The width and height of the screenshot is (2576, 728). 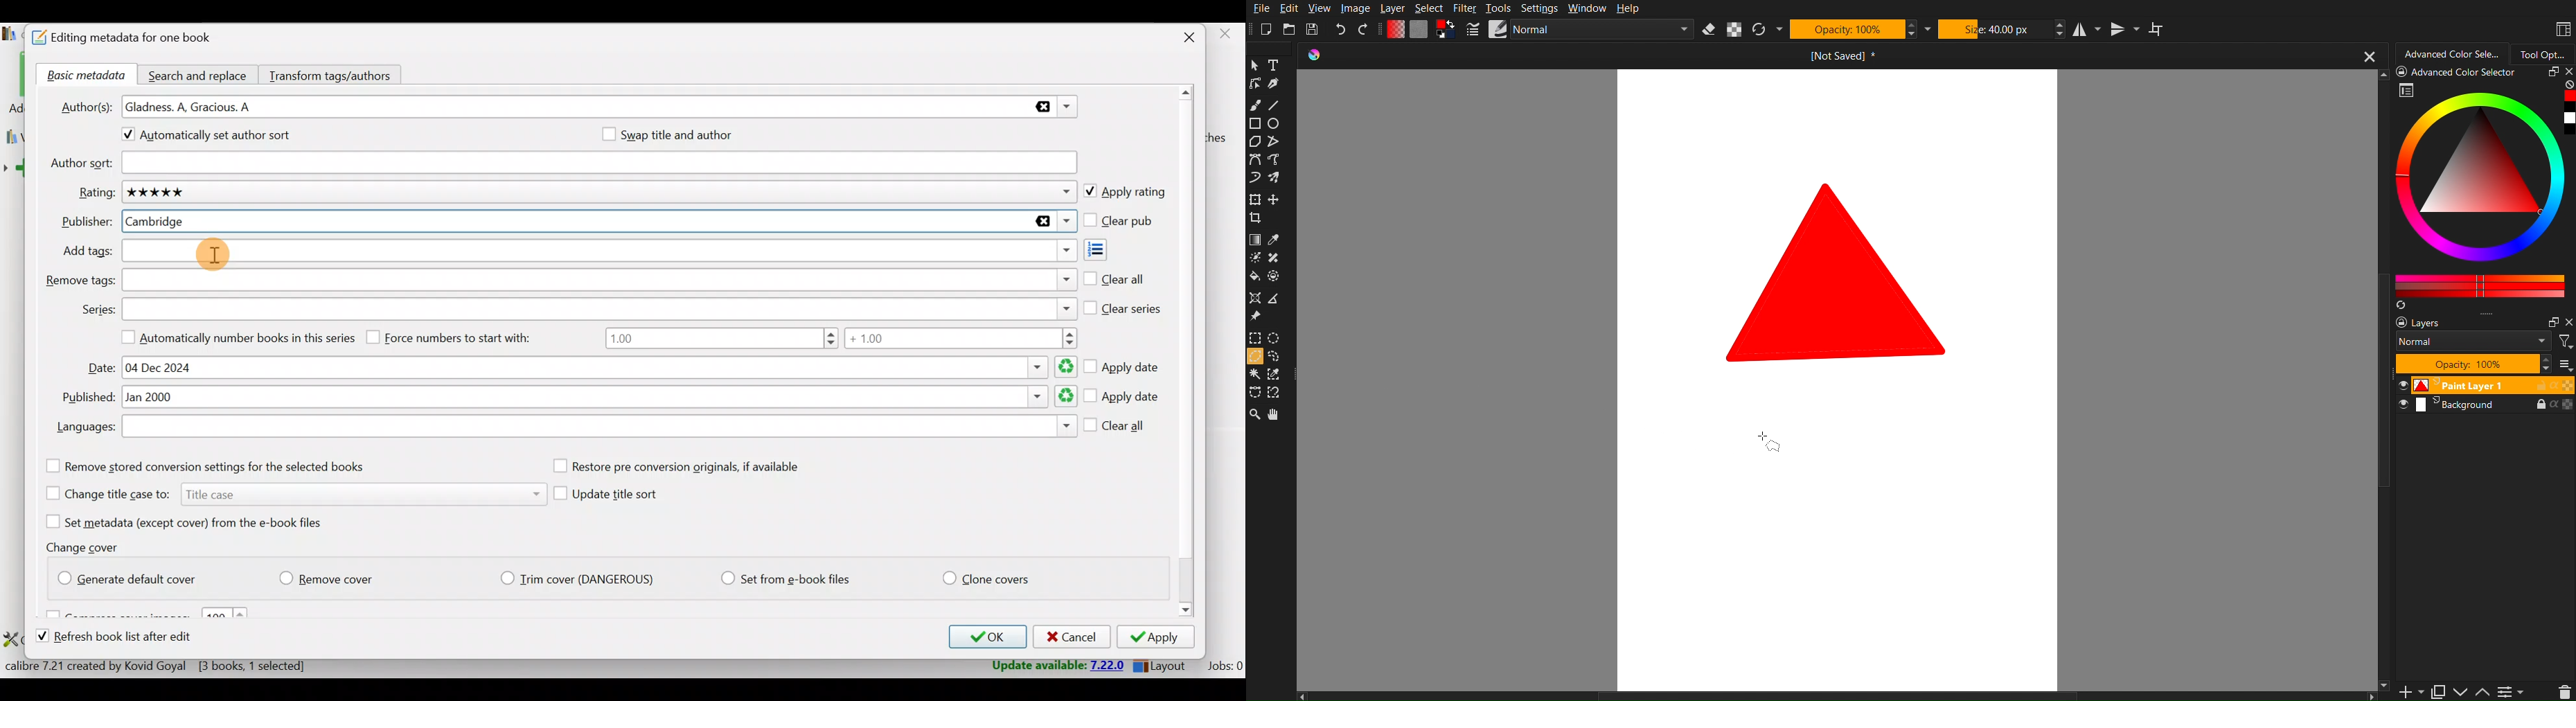 What do you see at coordinates (983, 576) in the screenshot?
I see `Clone covers` at bounding box center [983, 576].